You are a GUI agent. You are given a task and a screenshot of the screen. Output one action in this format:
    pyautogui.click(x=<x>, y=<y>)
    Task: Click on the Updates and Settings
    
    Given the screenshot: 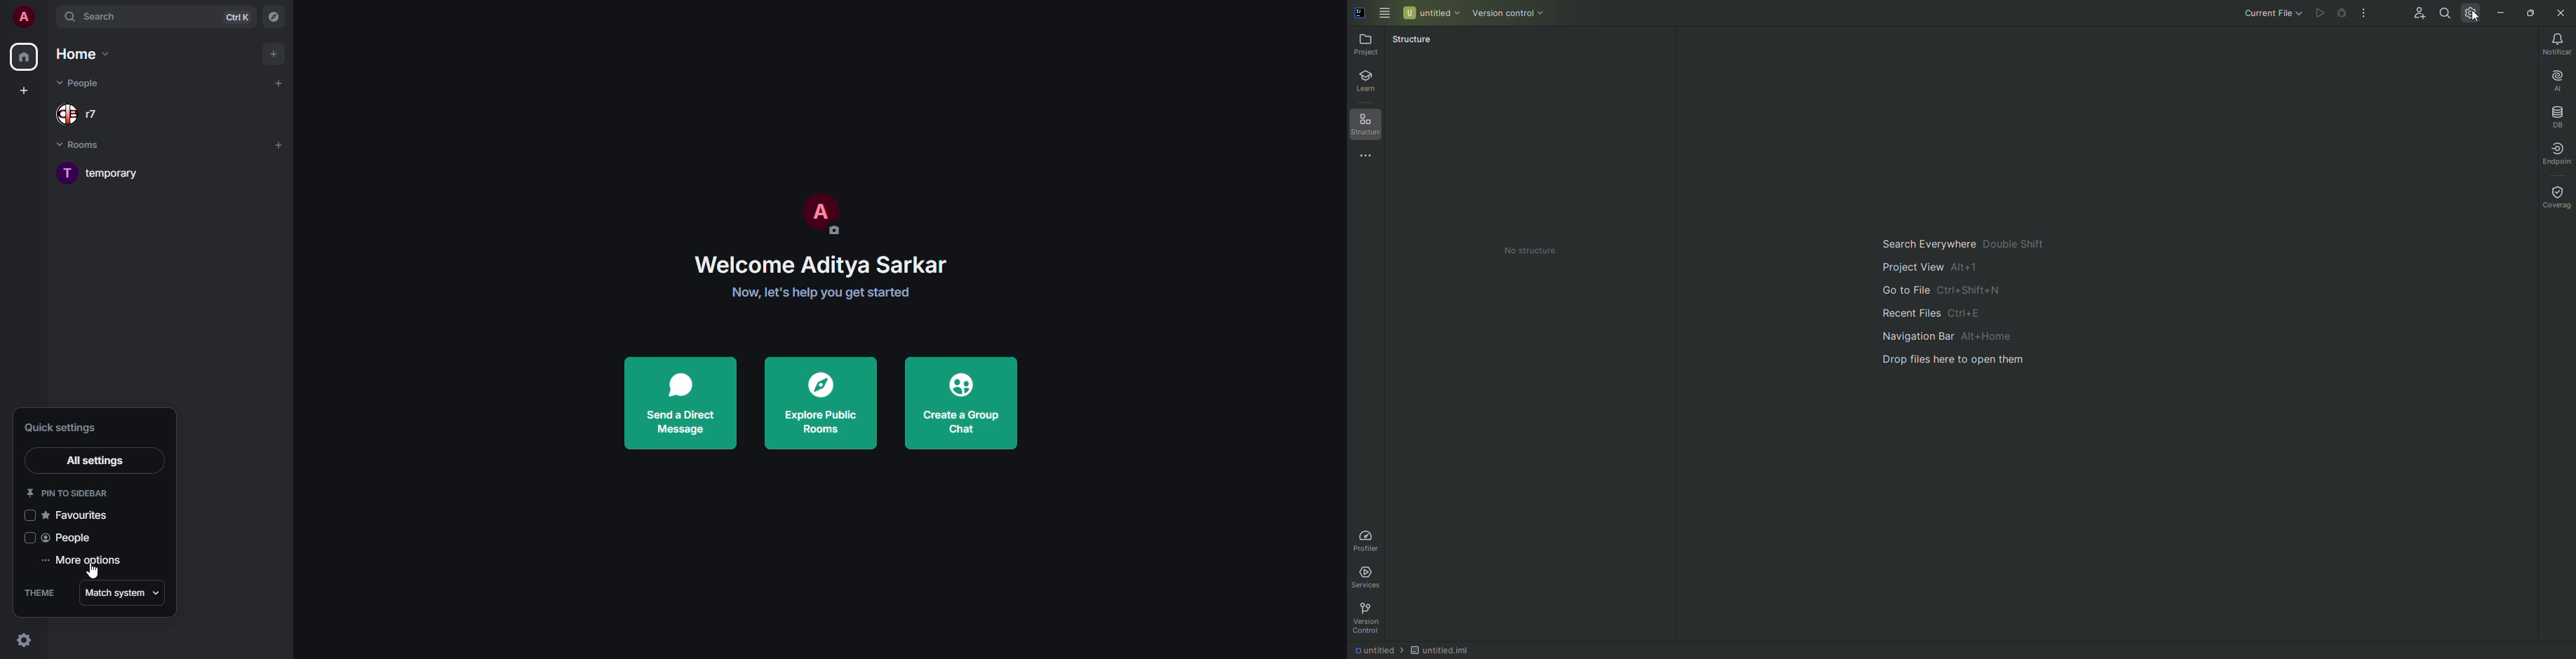 What is the action you would take?
    pyautogui.click(x=2473, y=16)
    